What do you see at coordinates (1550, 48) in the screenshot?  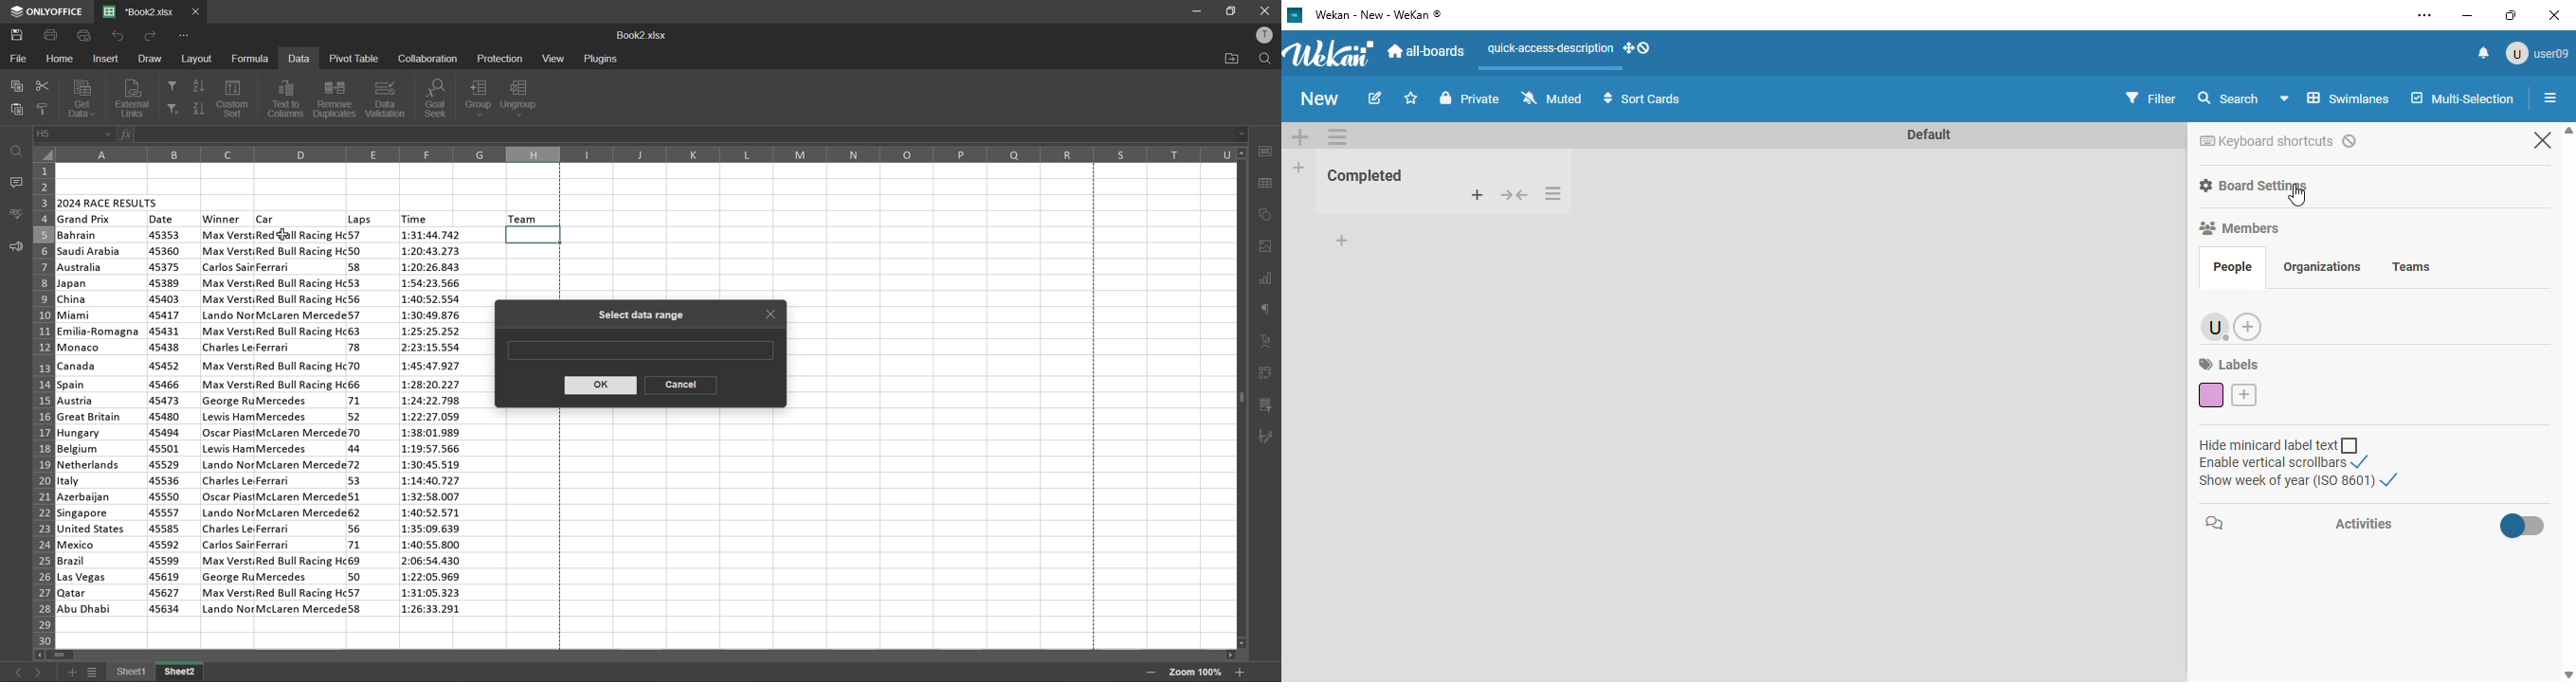 I see `quick-access-description` at bounding box center [1550, 48].